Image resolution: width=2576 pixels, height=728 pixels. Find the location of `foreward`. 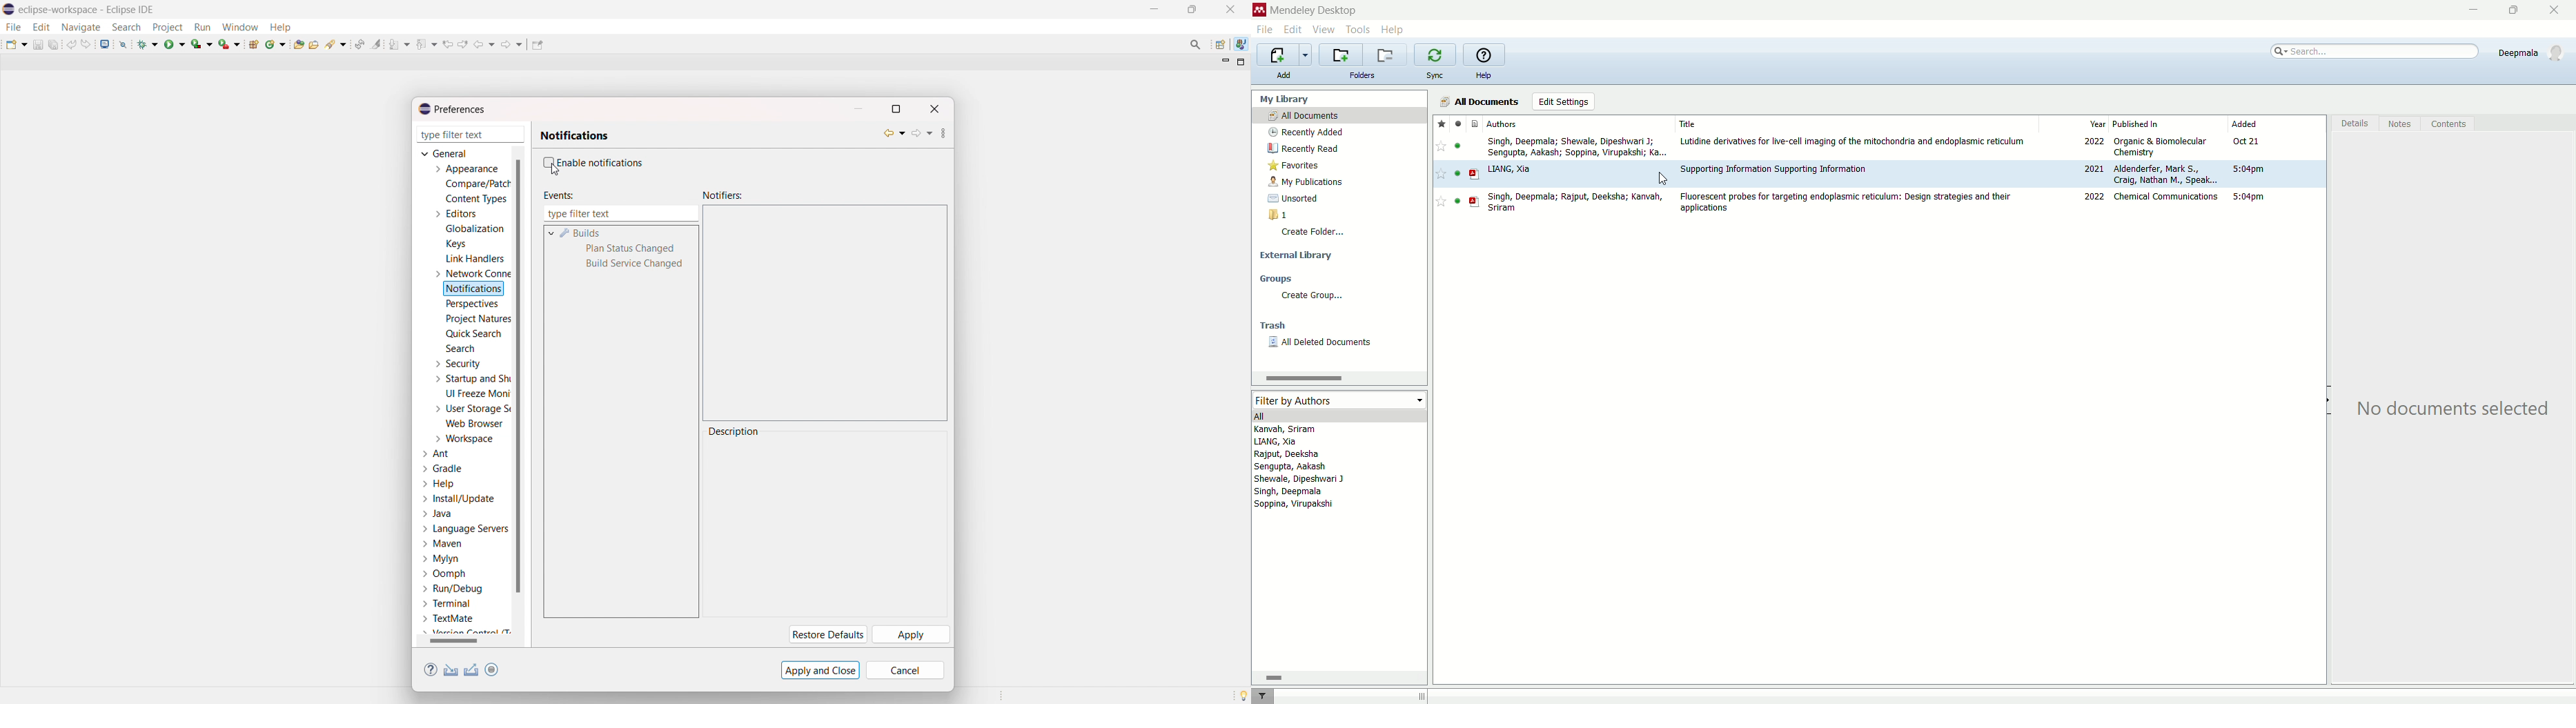

foreward is located at coordinates (512, 44).